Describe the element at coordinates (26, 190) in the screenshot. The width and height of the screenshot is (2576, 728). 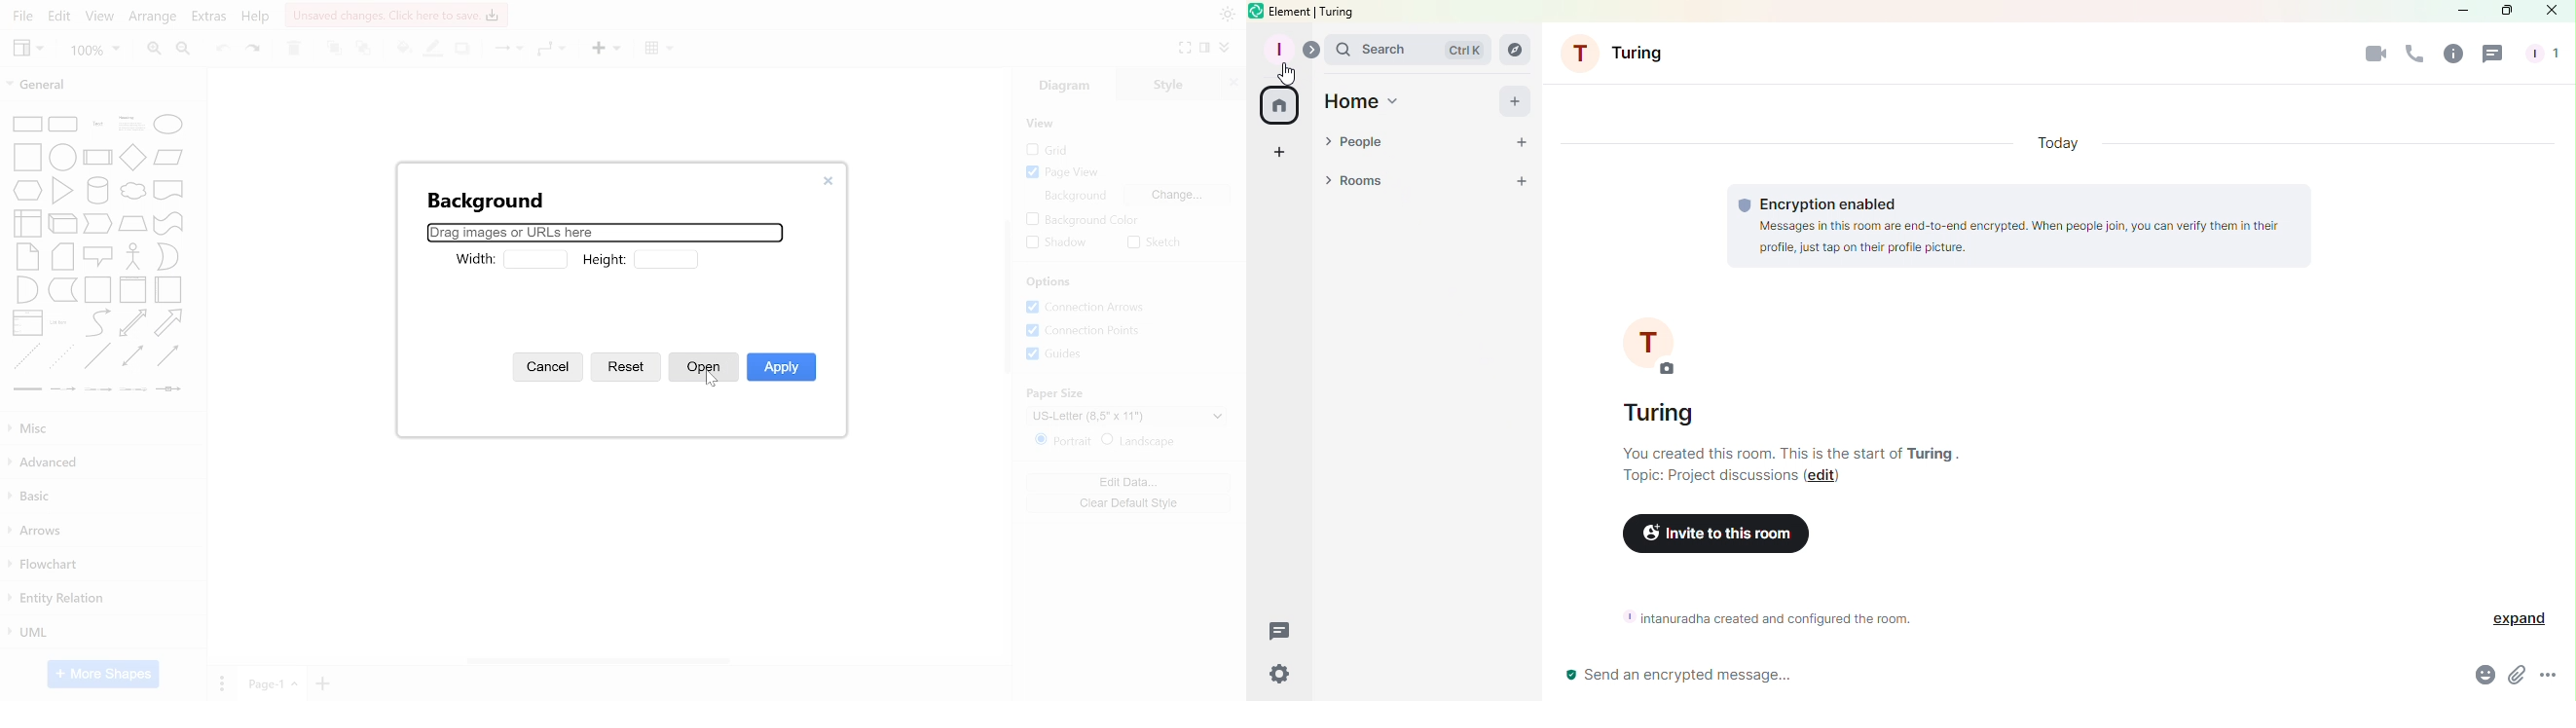
I see `general shapes` at that location.